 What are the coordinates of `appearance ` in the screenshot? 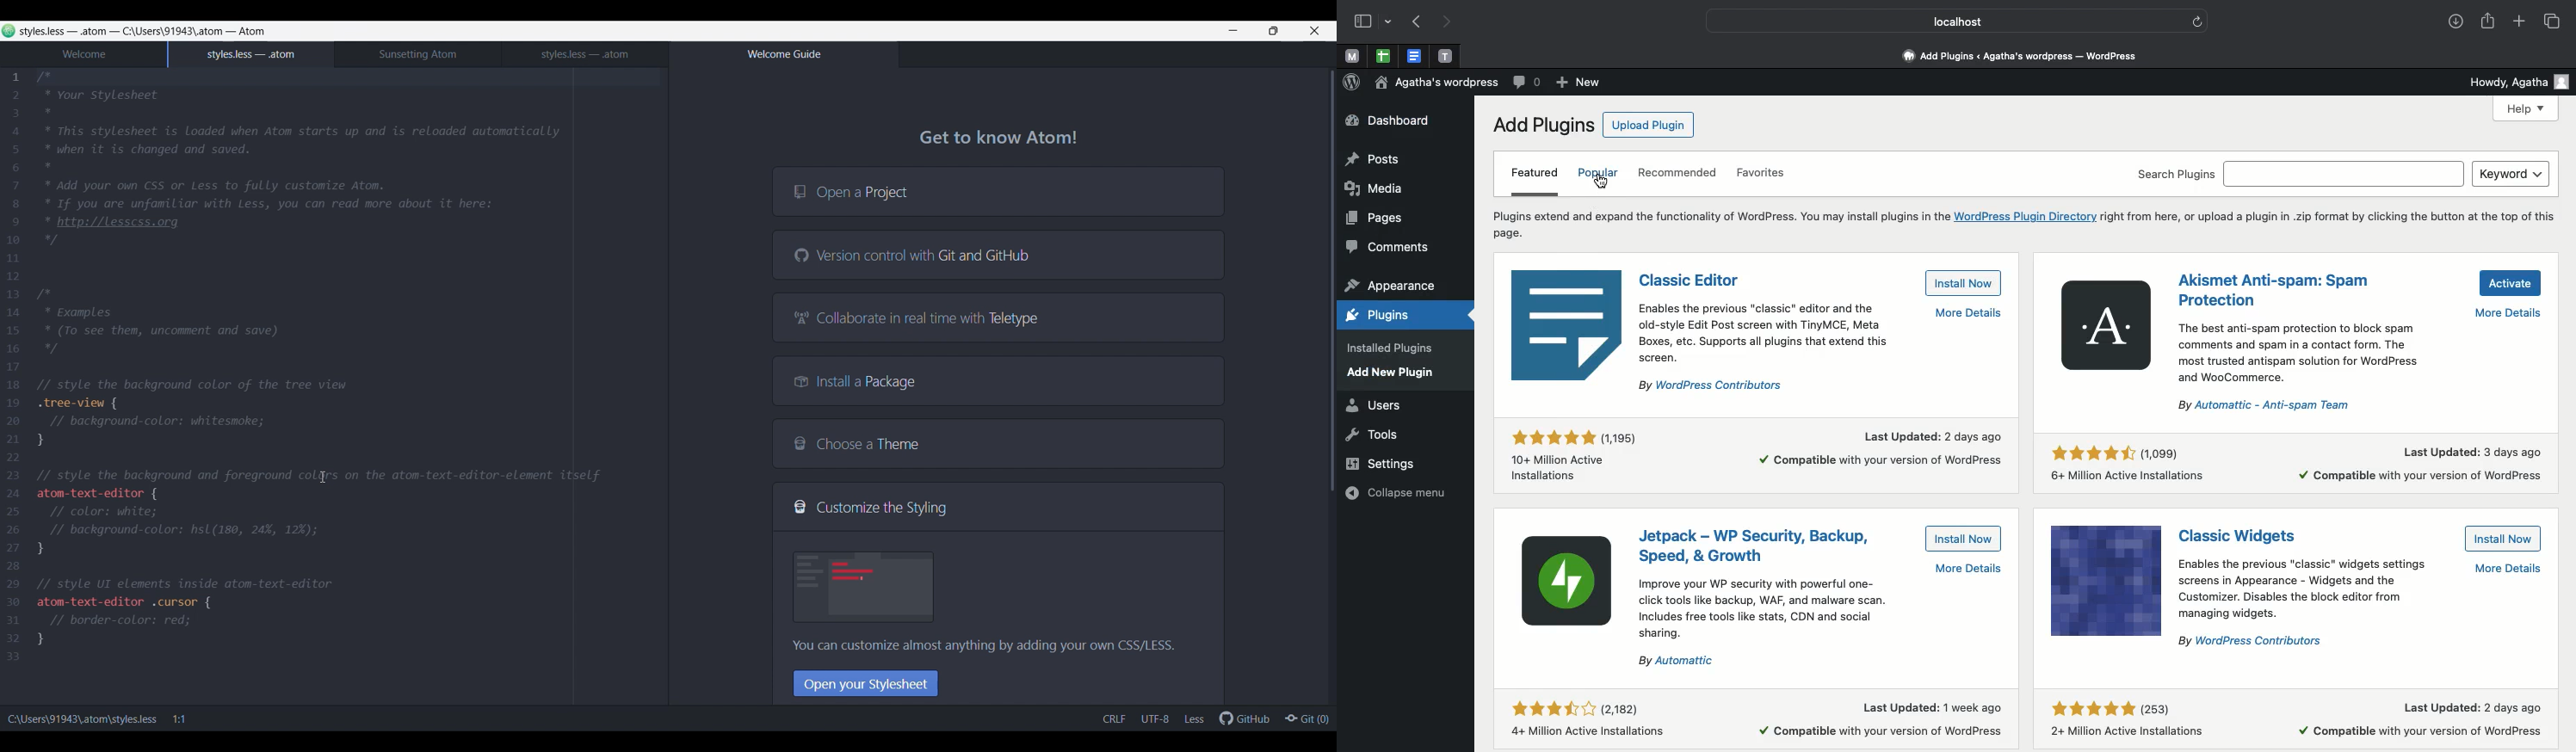 It's located at (1390, 287).